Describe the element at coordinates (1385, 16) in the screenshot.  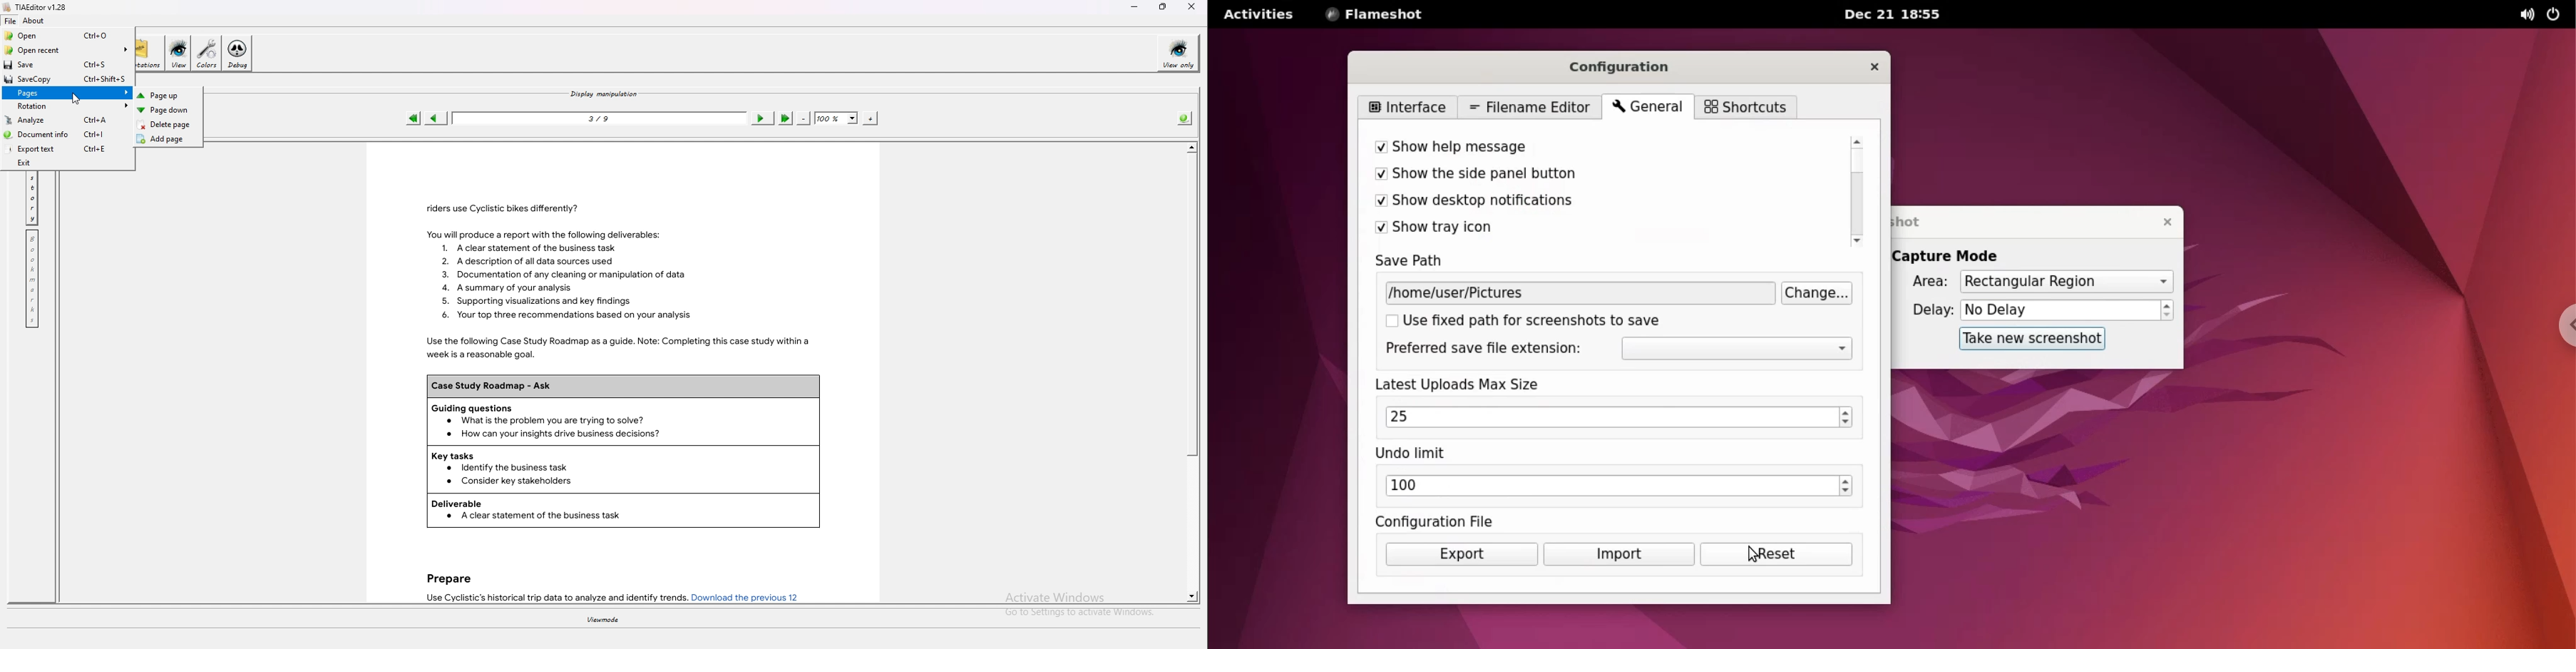
I see `FLAMESHOT` at that location.